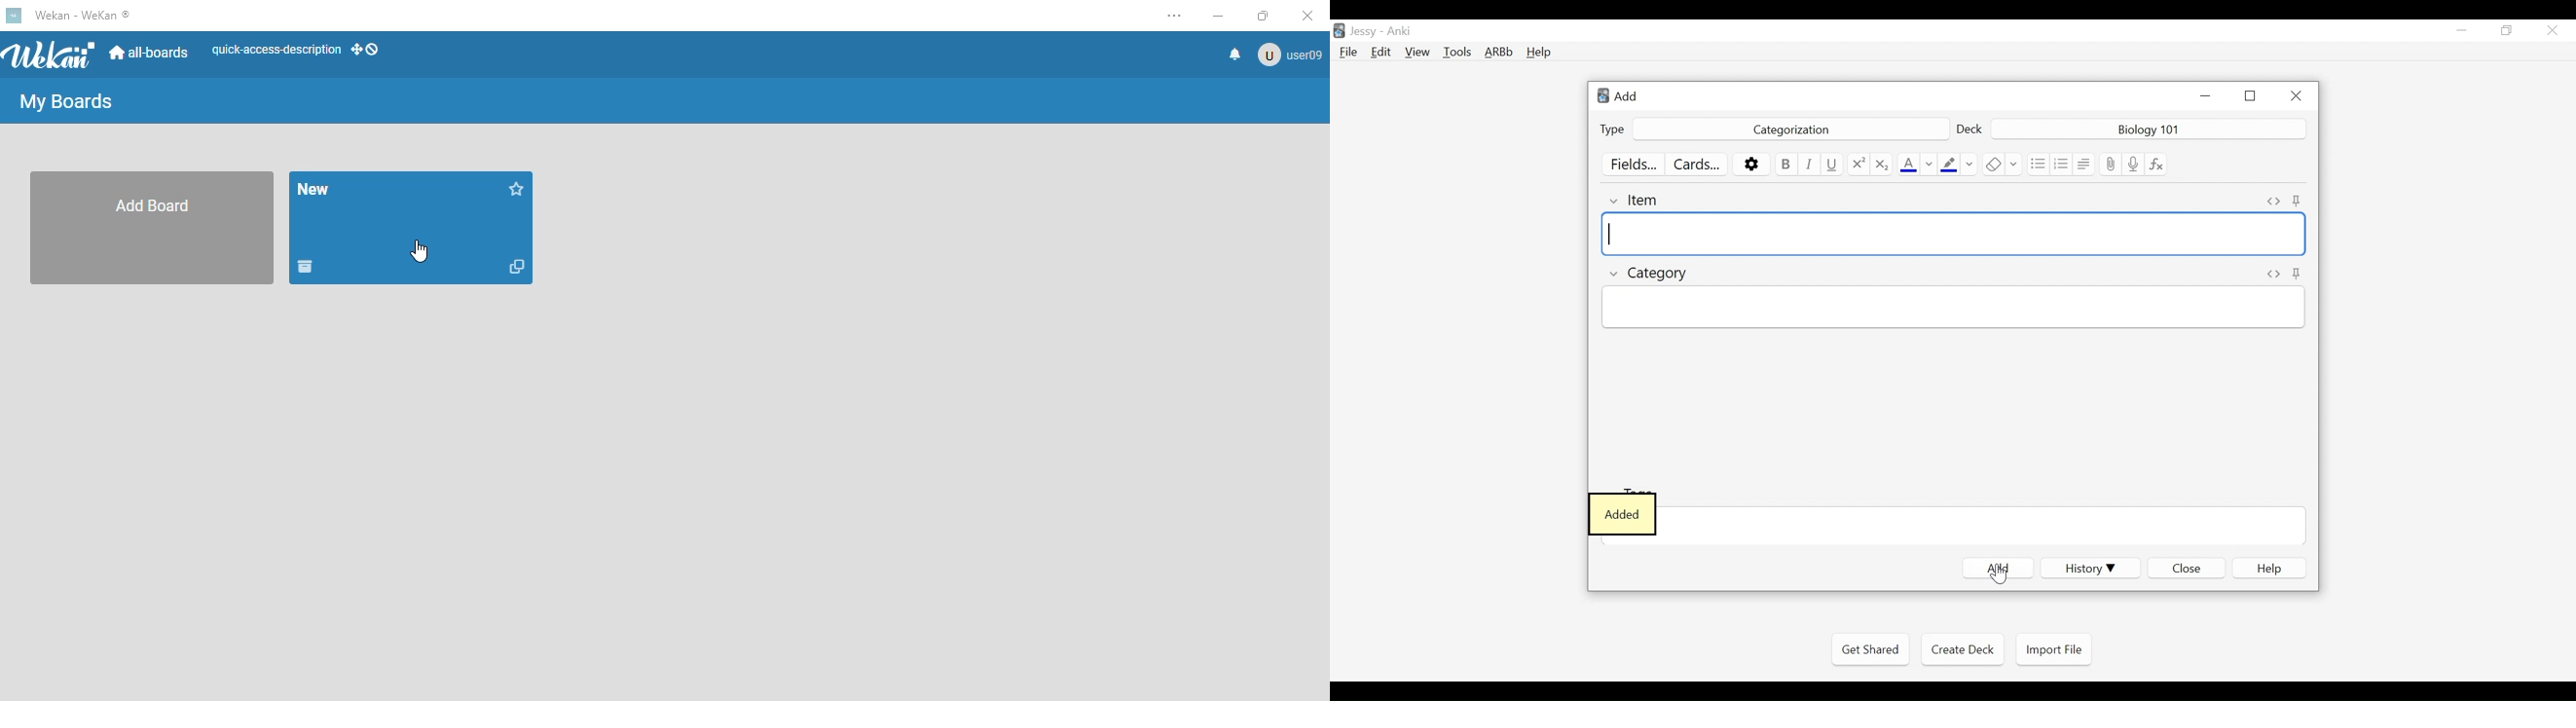  Describe the element at coordinates (1858, 164) in the screenshot. I see `Superscript` at that location.